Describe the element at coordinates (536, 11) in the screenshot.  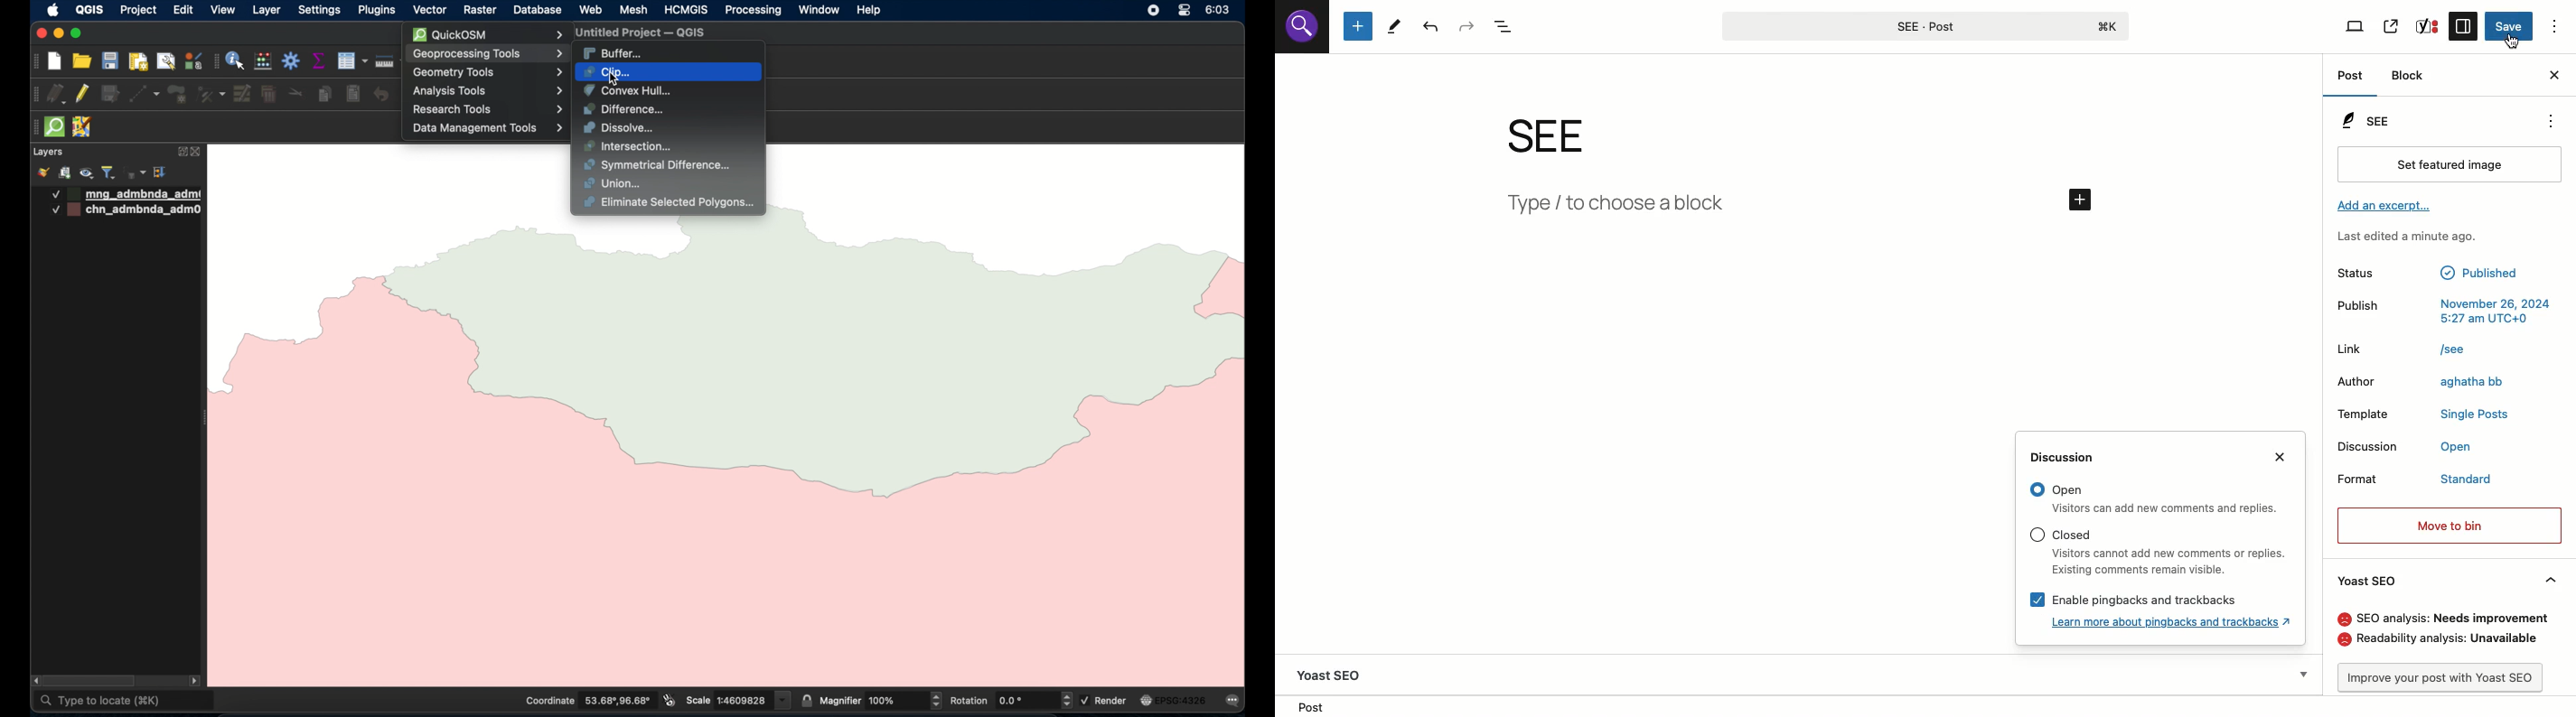
I see `database` at that location.